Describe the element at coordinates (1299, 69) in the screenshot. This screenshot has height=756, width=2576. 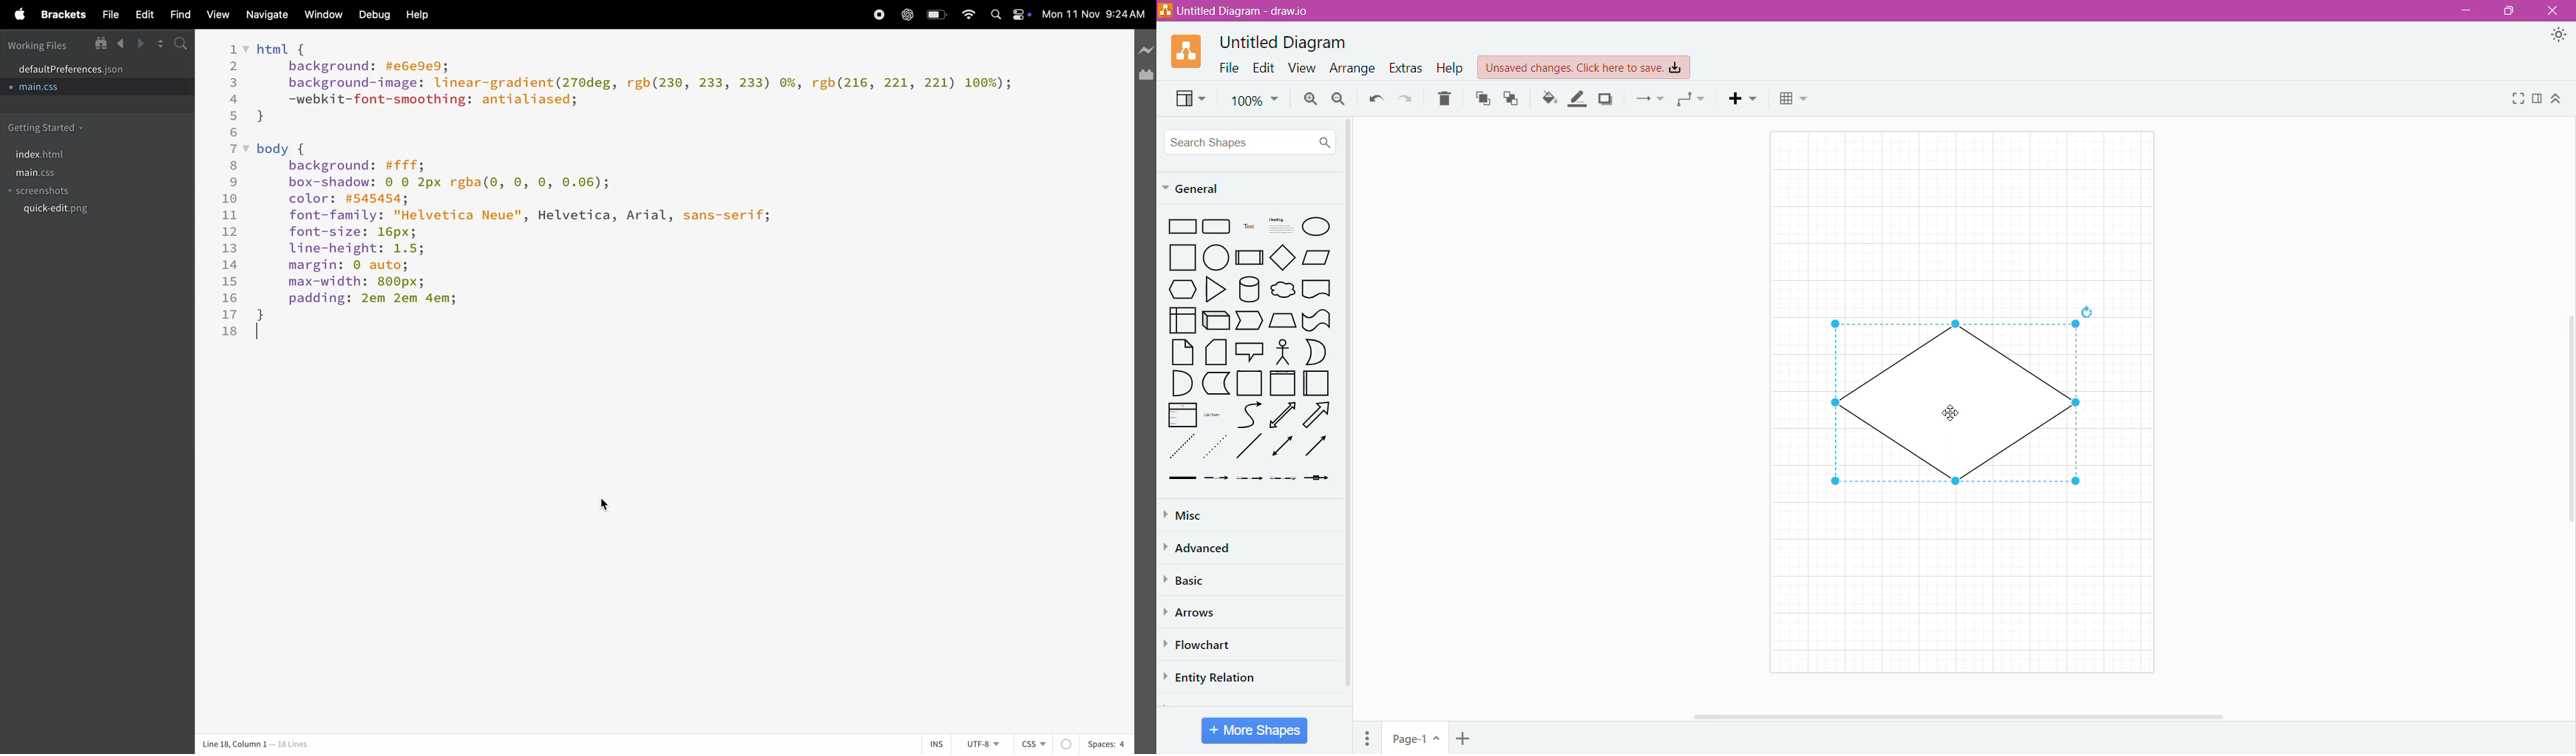
I see `View` at that location.